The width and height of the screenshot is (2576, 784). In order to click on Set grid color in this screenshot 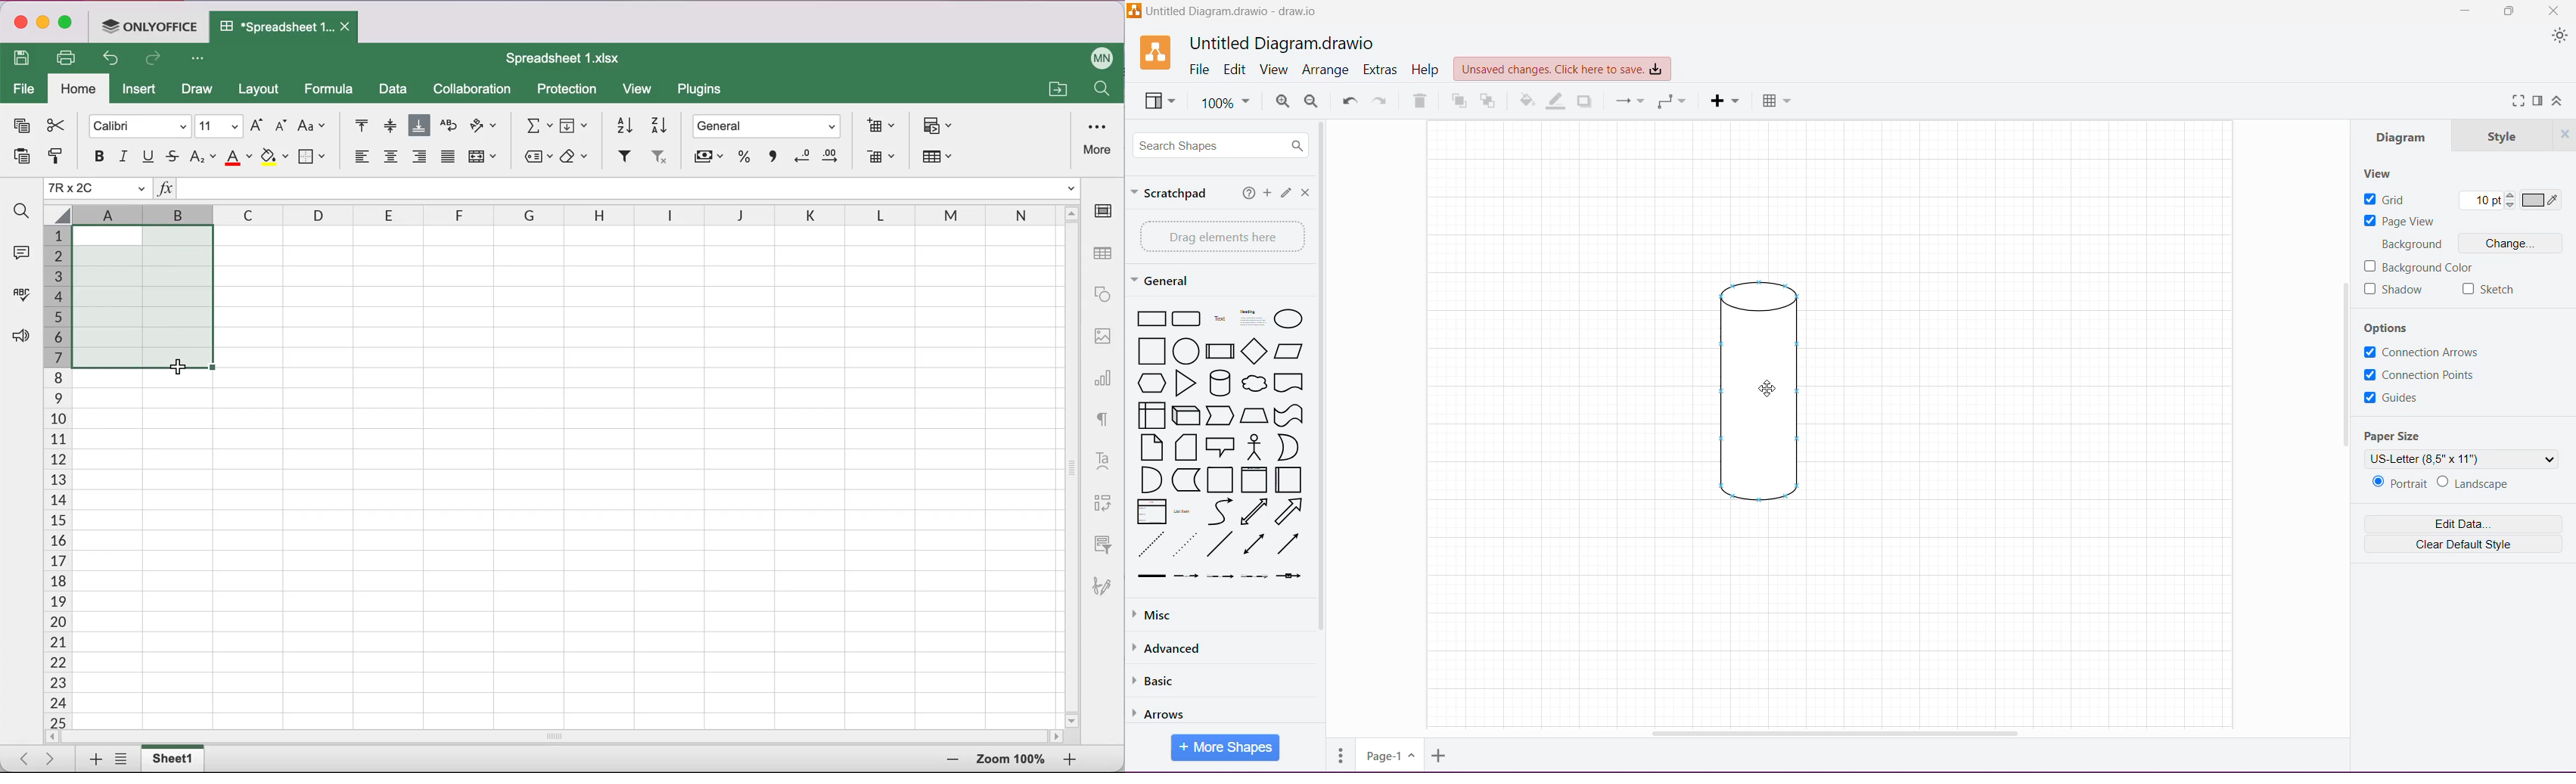, I will do `click(2542, 200)`.